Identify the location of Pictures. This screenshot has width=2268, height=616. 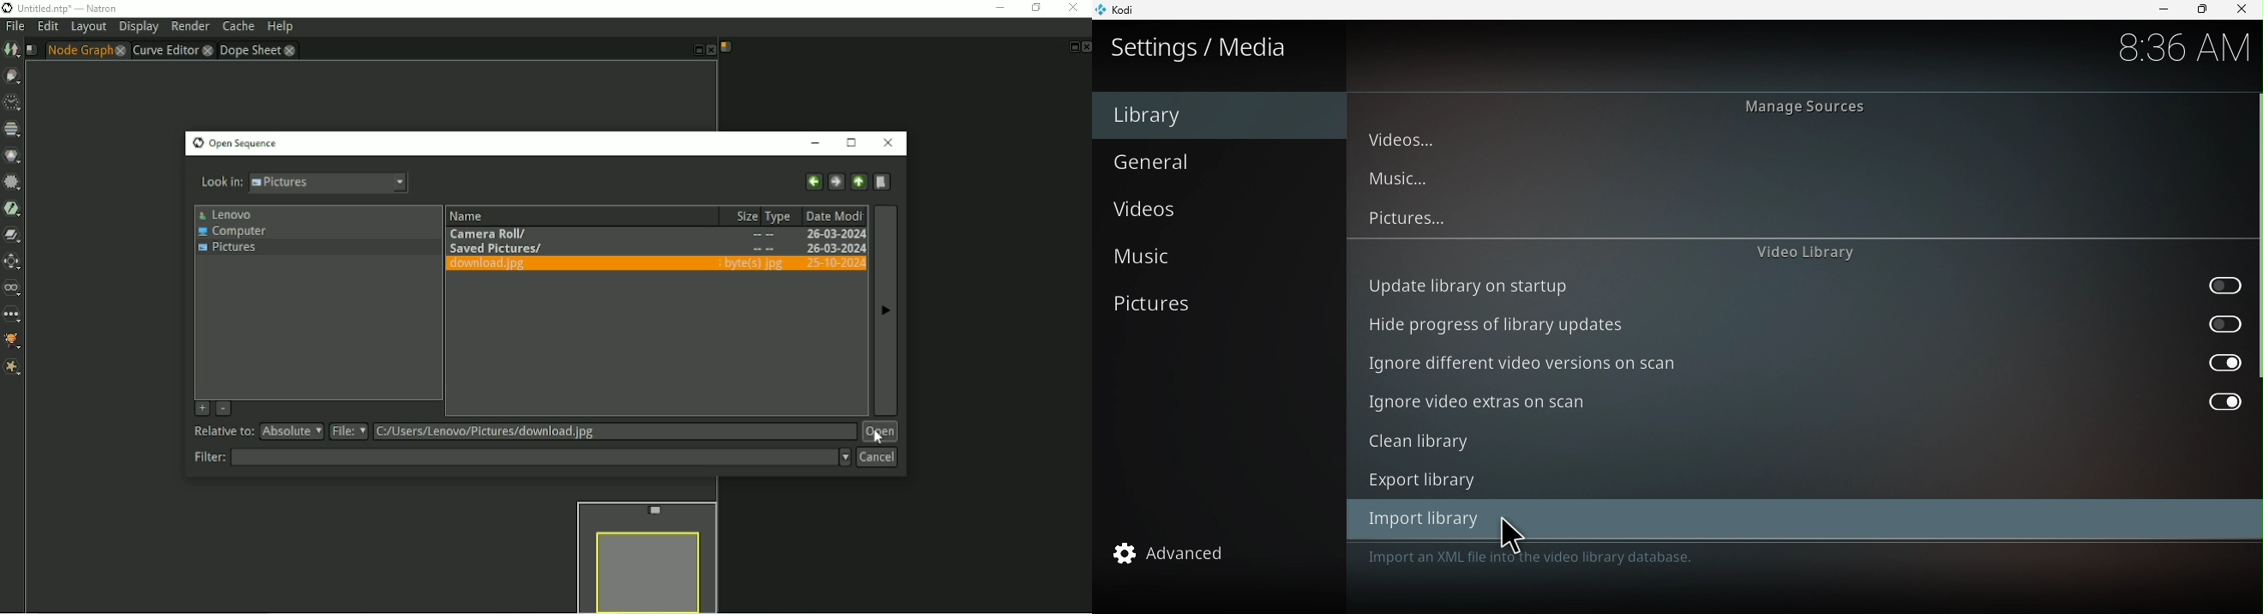
(1217, 303).